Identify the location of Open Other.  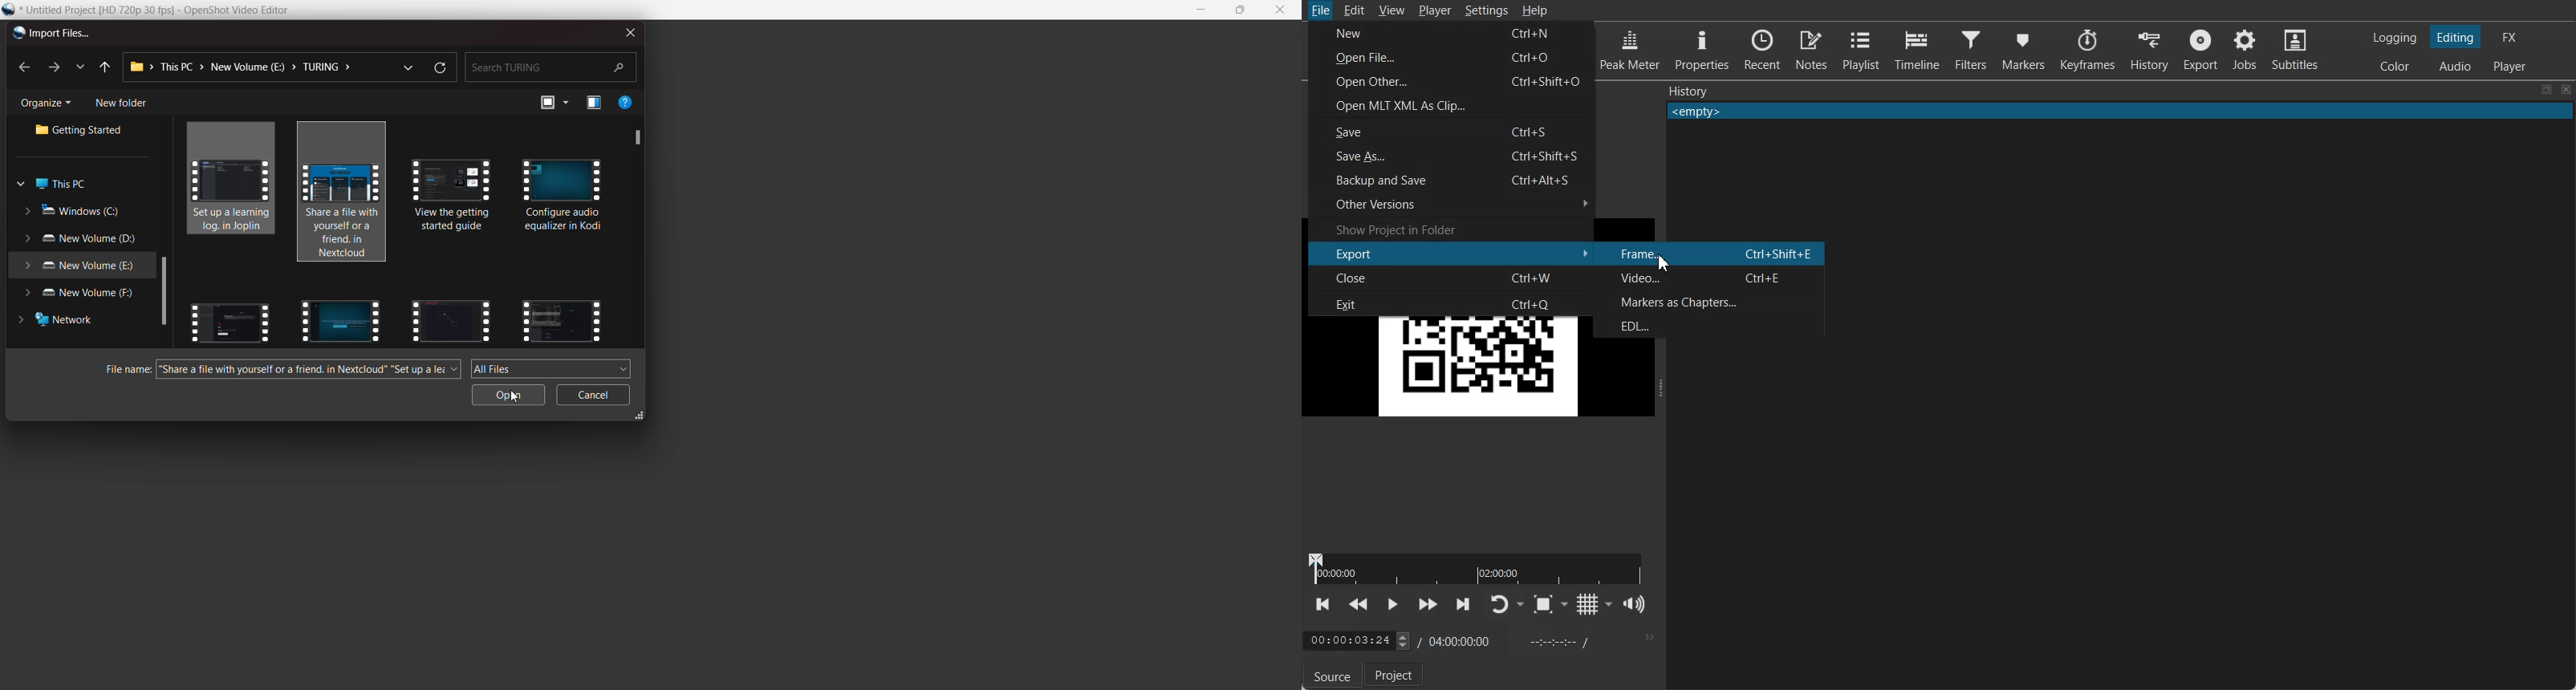
(1371, 83).